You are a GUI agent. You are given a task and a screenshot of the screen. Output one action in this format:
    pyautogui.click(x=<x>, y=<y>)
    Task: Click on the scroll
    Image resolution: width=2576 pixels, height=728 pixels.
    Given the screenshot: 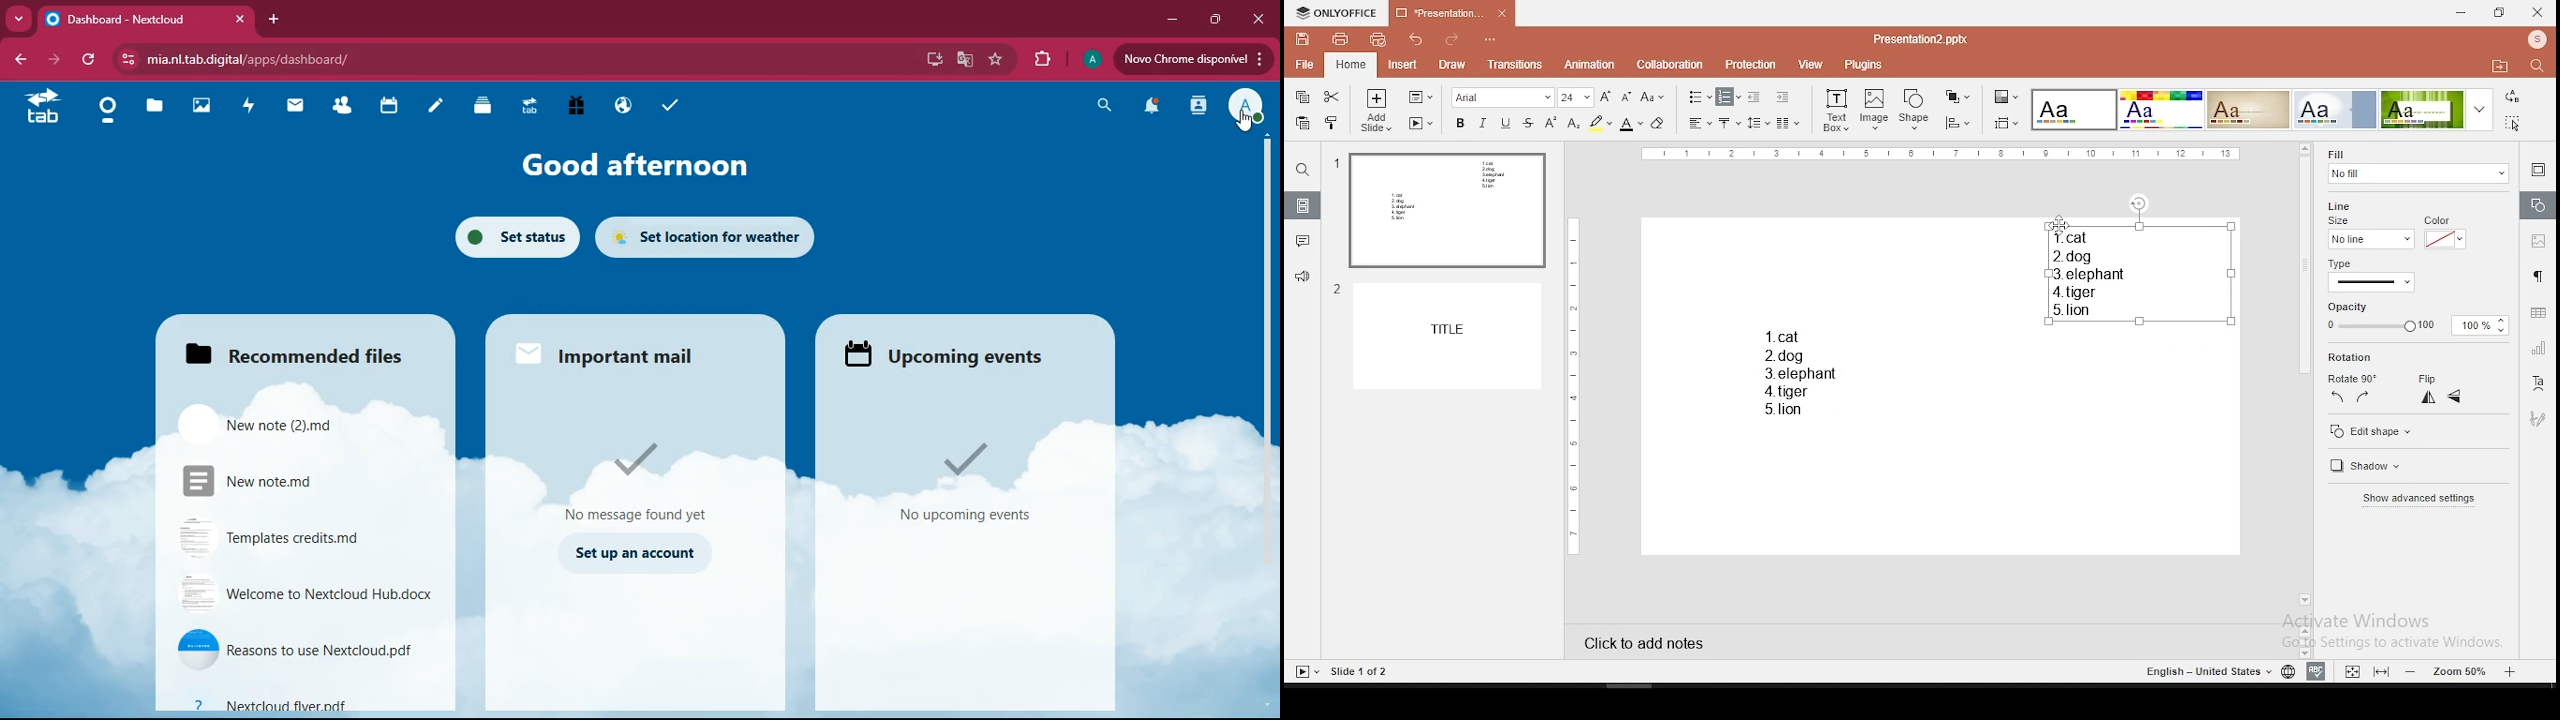 What is the action you would take?
    pyautogui.click(x=1269, y=422)
    